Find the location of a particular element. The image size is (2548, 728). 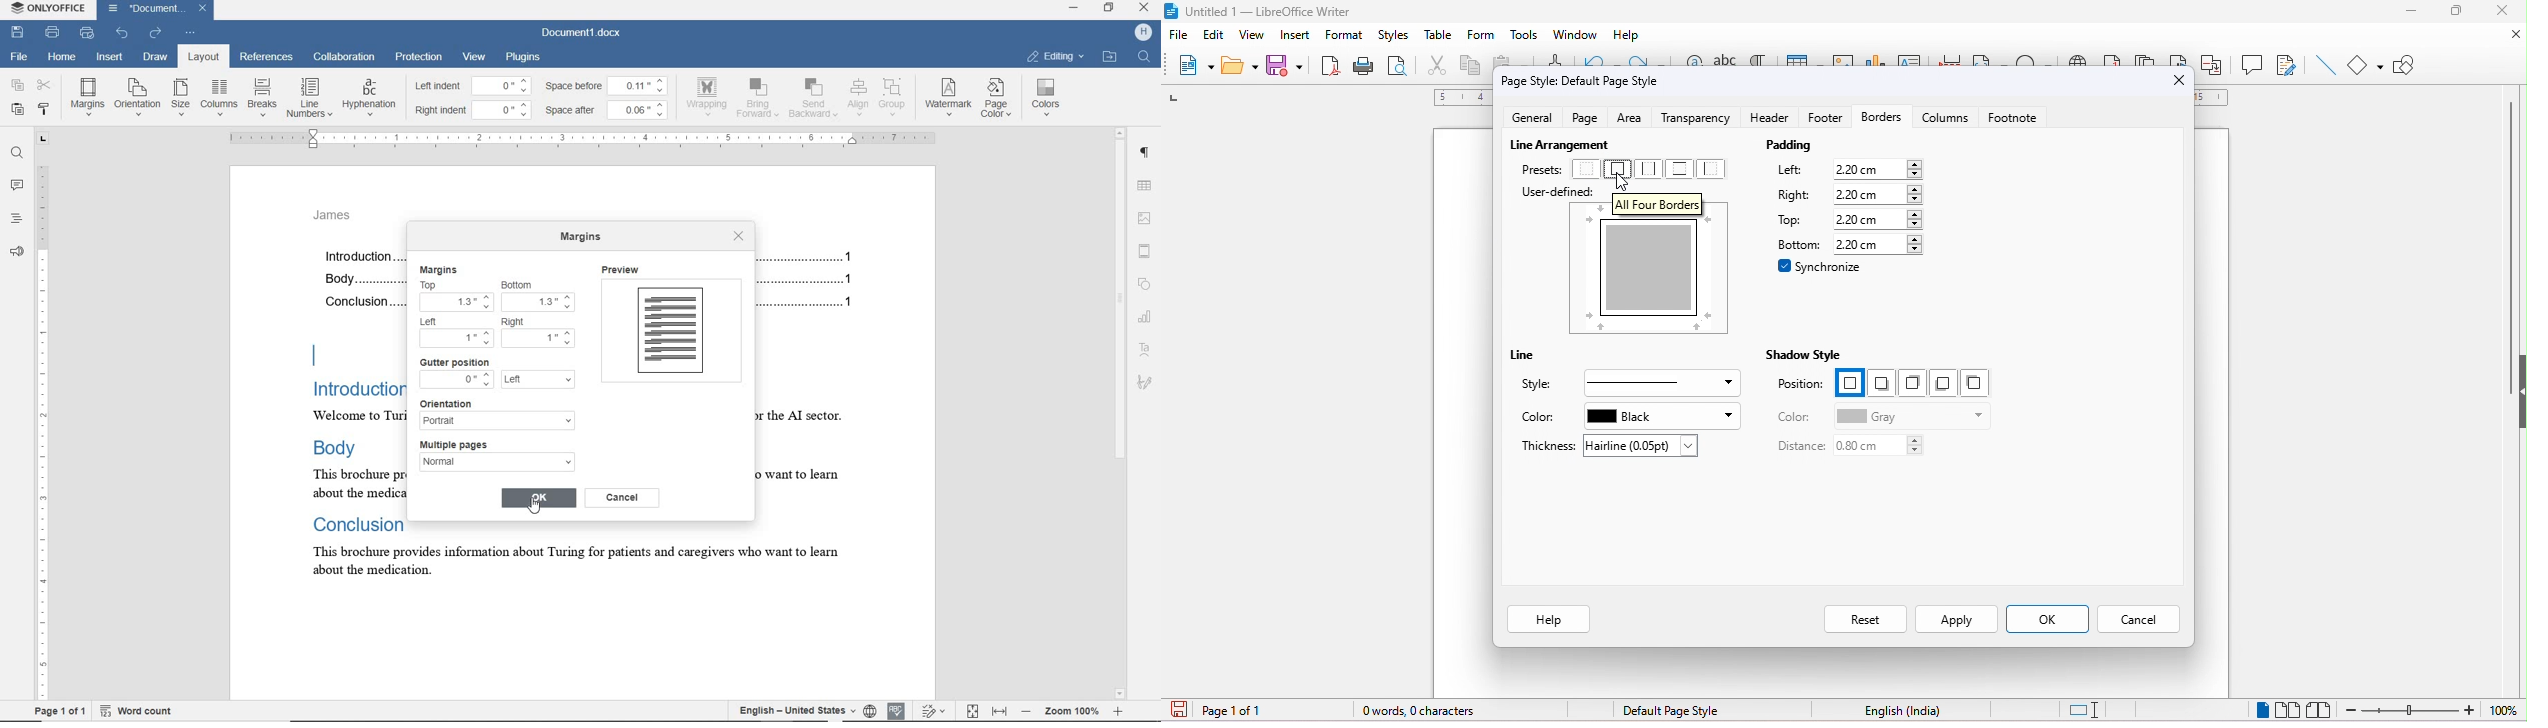

shape is located at coordinates (2365, 65).